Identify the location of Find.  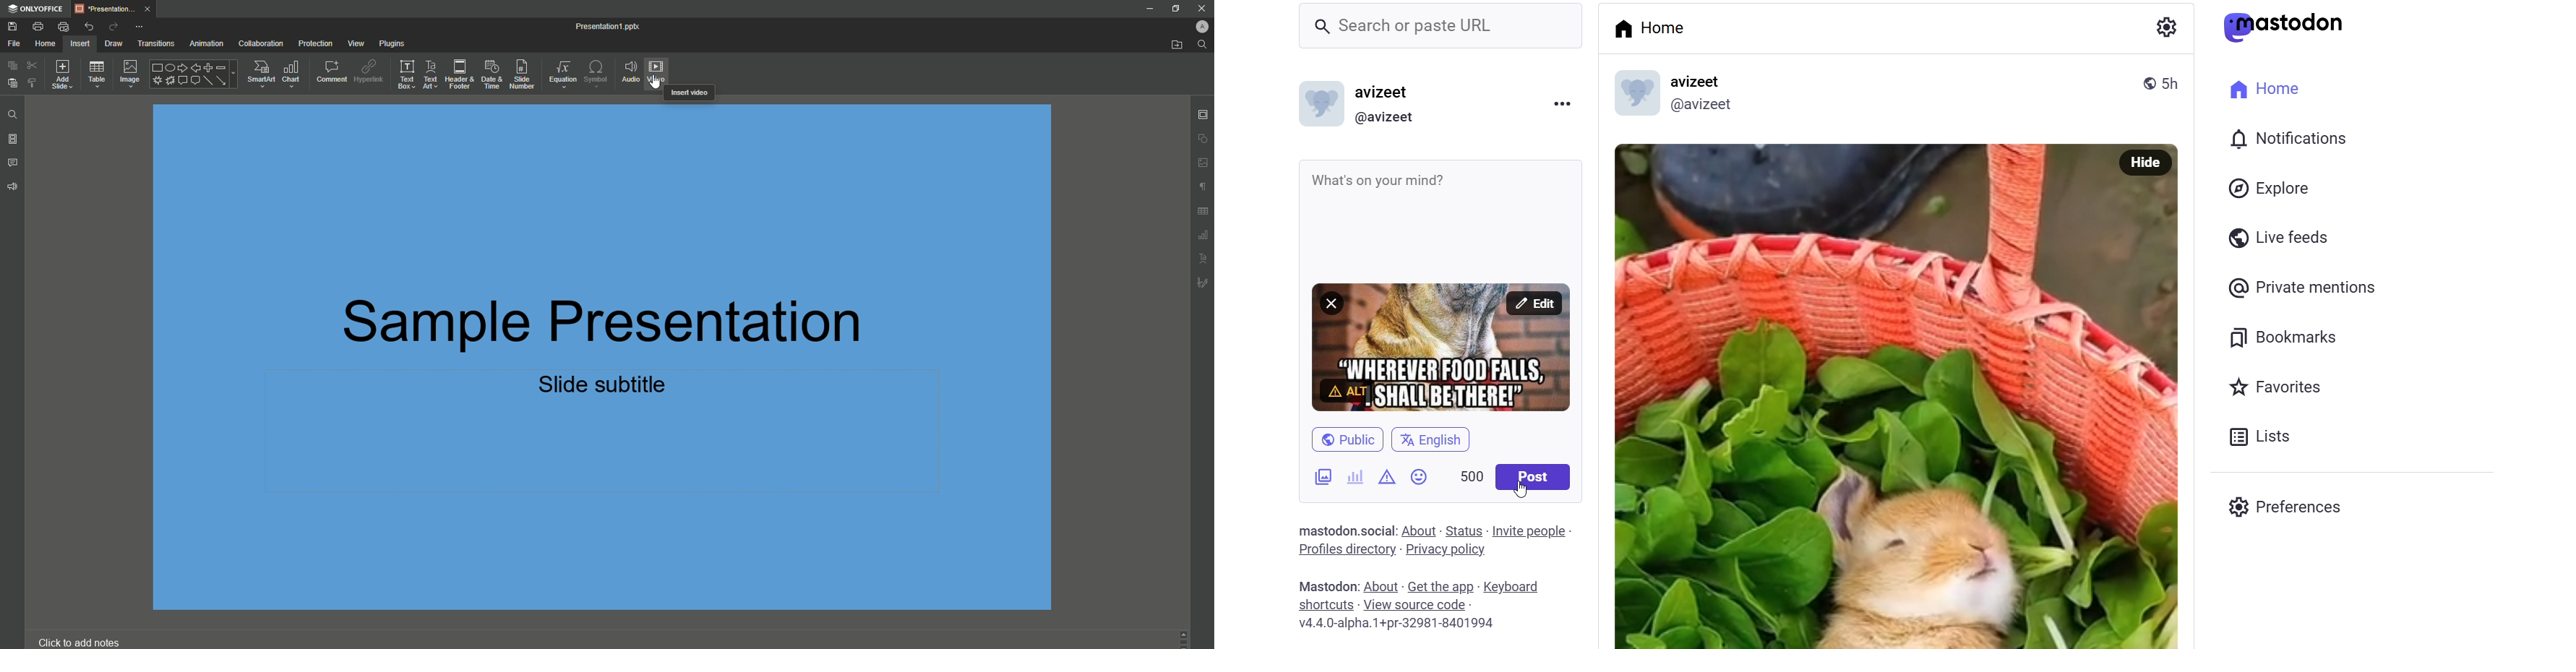
(14, 114).